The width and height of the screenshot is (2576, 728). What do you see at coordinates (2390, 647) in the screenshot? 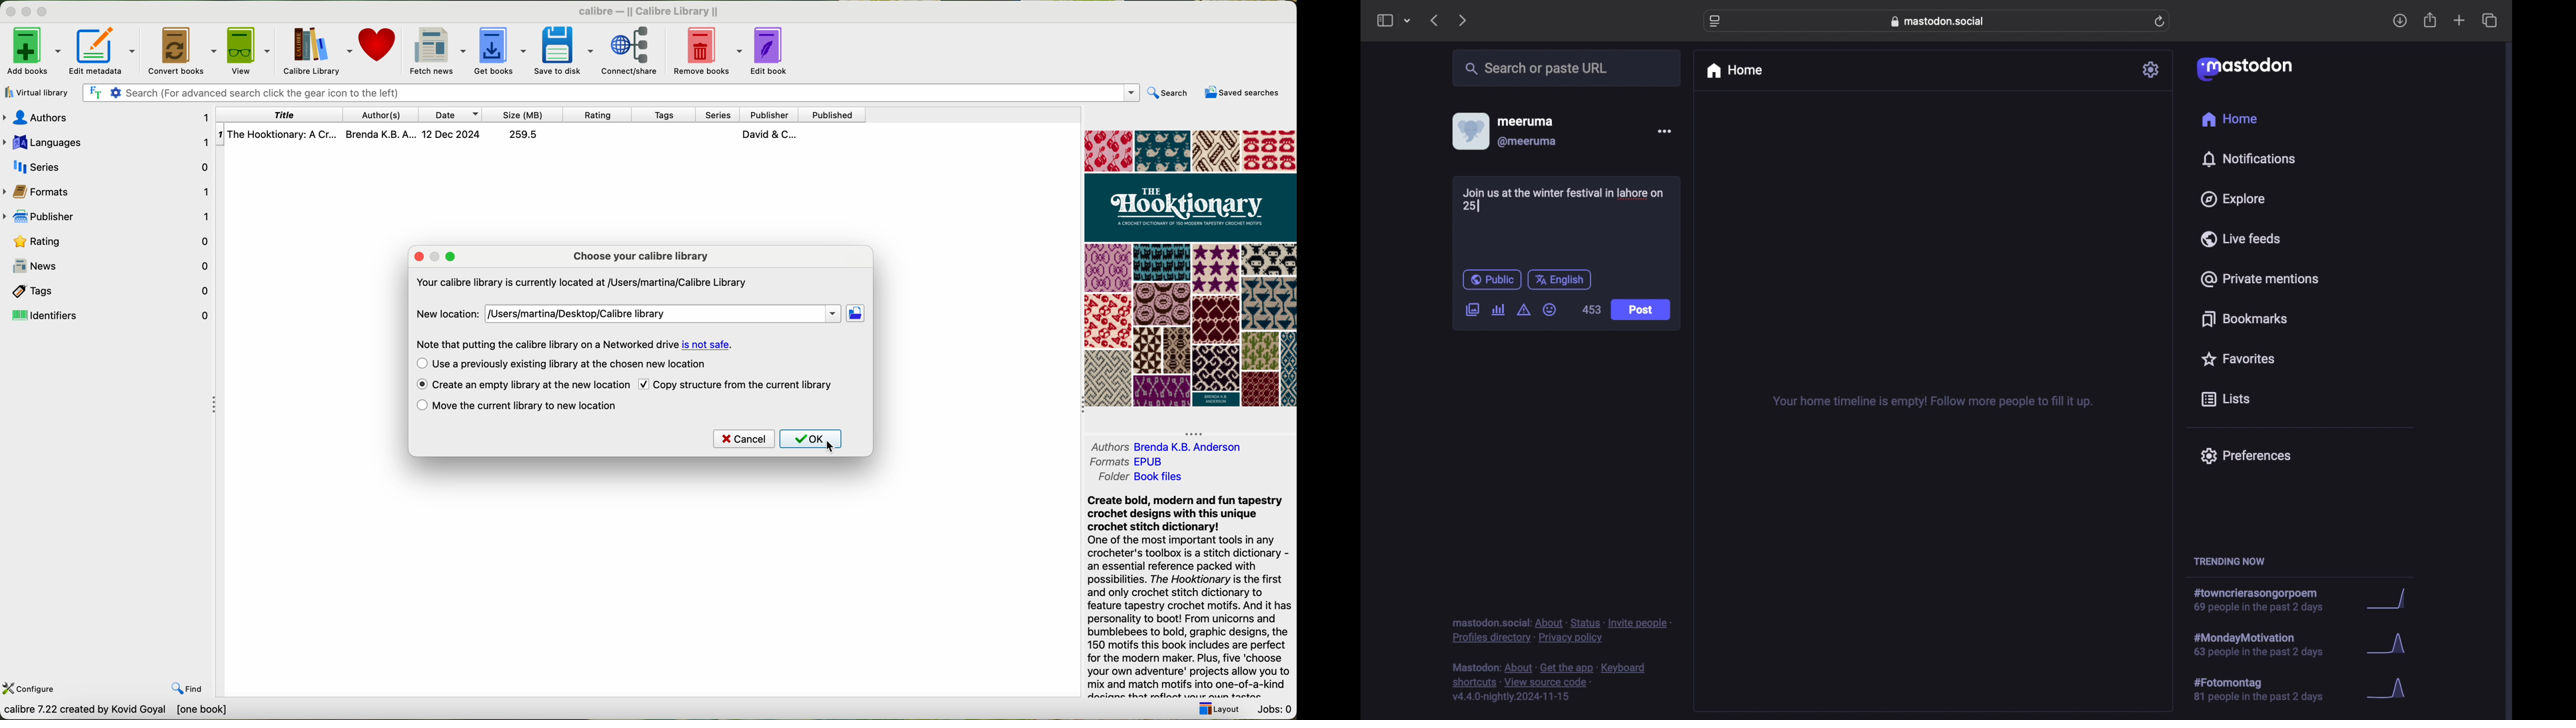
I see `graph` at bounding box center [2390, 647].